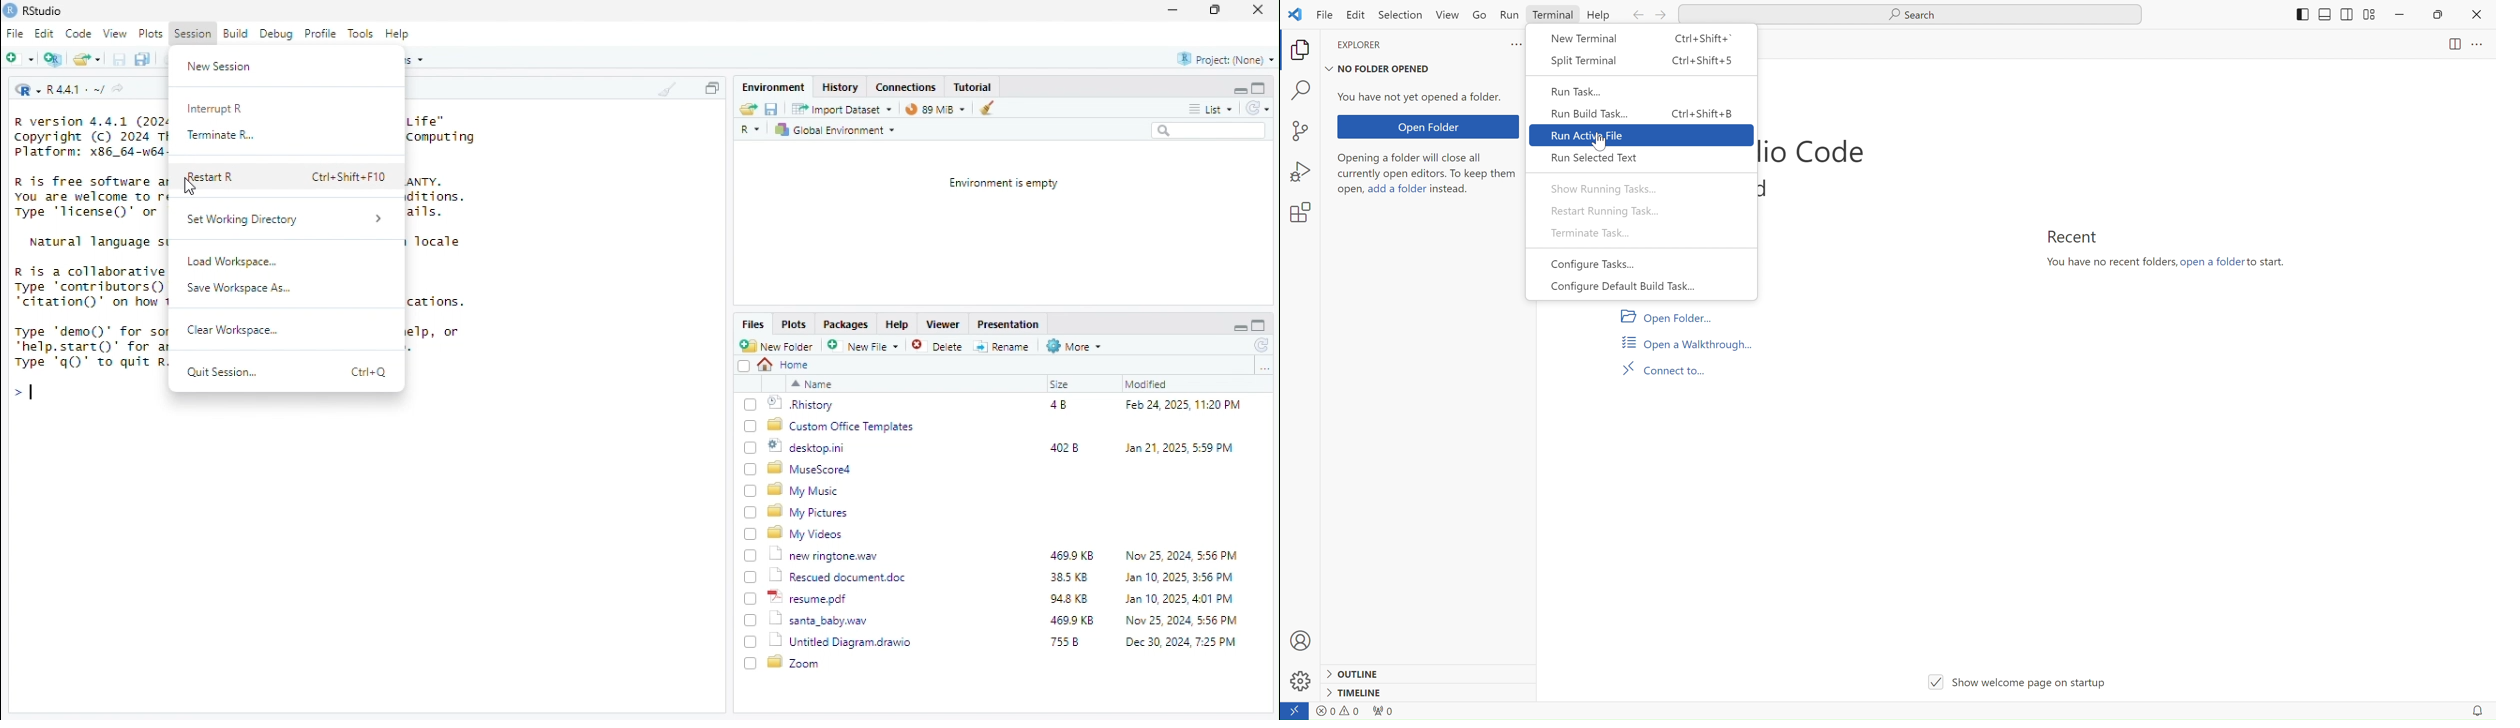 The image size is (2520, 728). Describe the element at coordinates (811, 512) in the screenshot. I see `My Pictures` at that location.